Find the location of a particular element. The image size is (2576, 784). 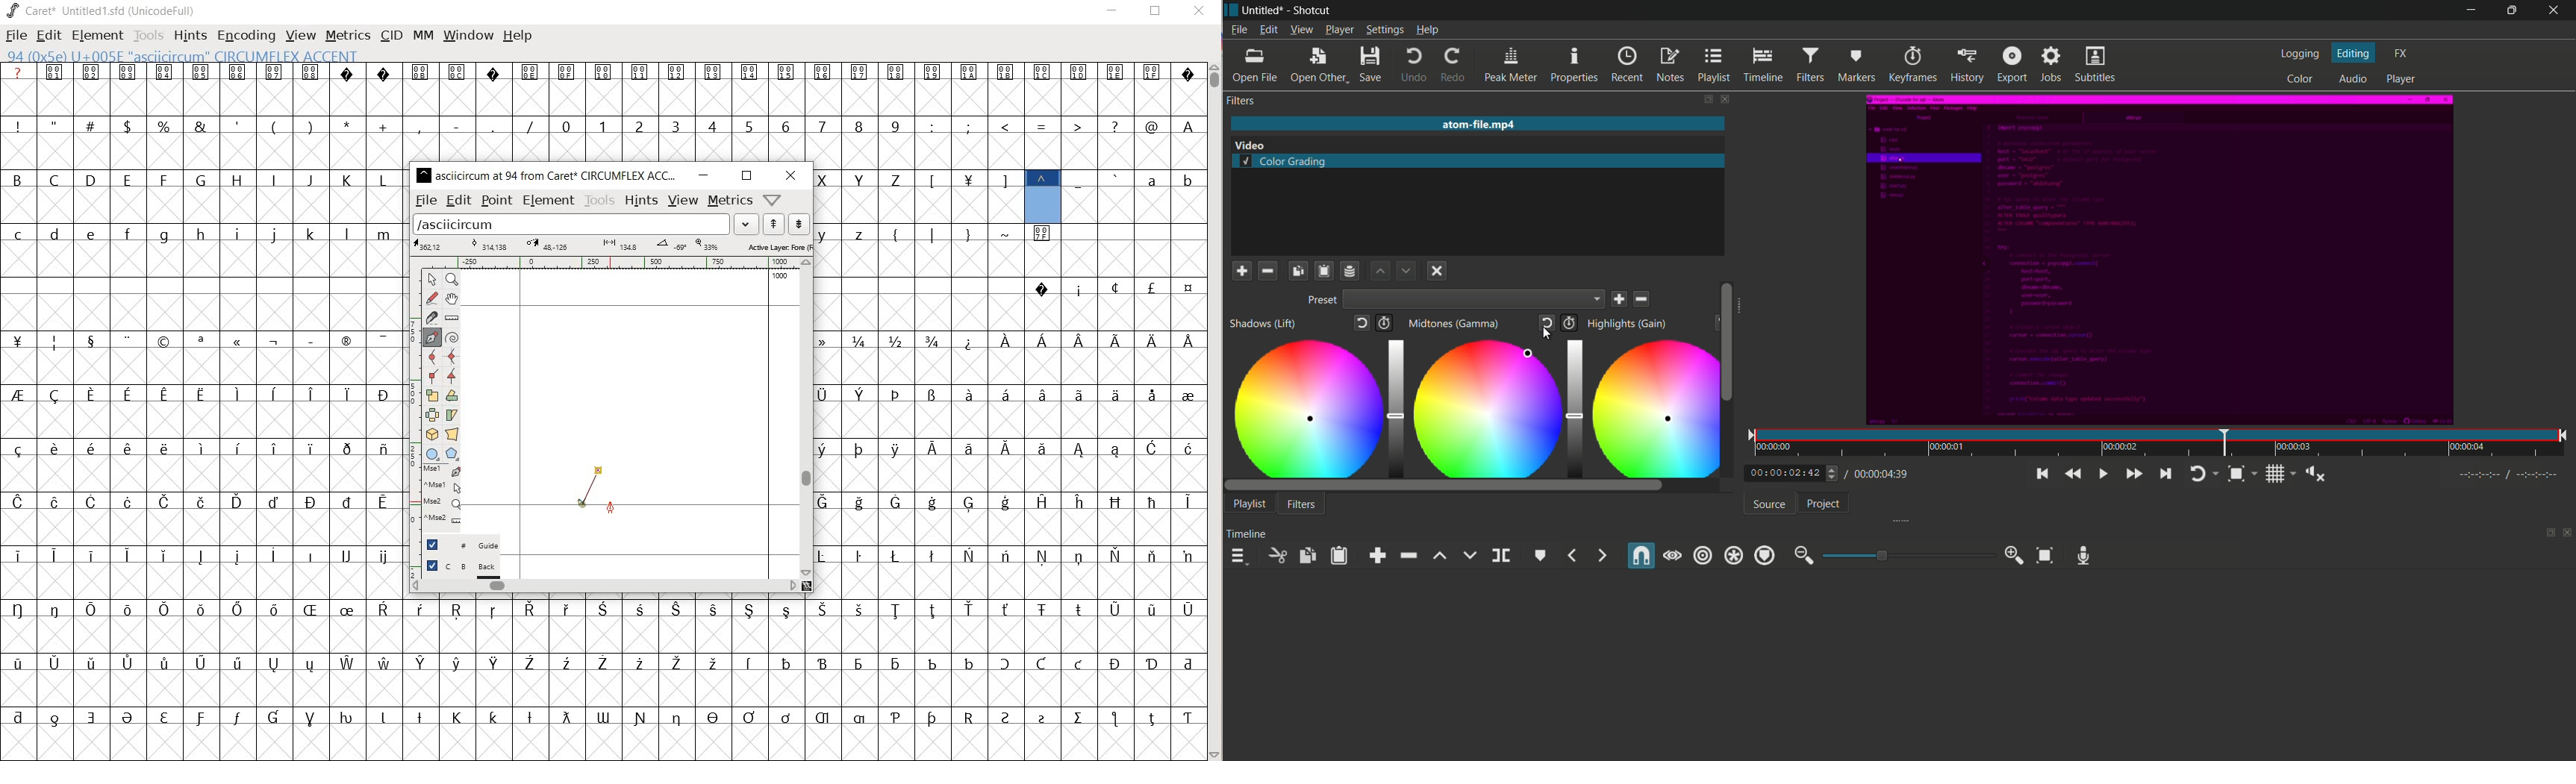

save is located at coordinates (1621, 299).